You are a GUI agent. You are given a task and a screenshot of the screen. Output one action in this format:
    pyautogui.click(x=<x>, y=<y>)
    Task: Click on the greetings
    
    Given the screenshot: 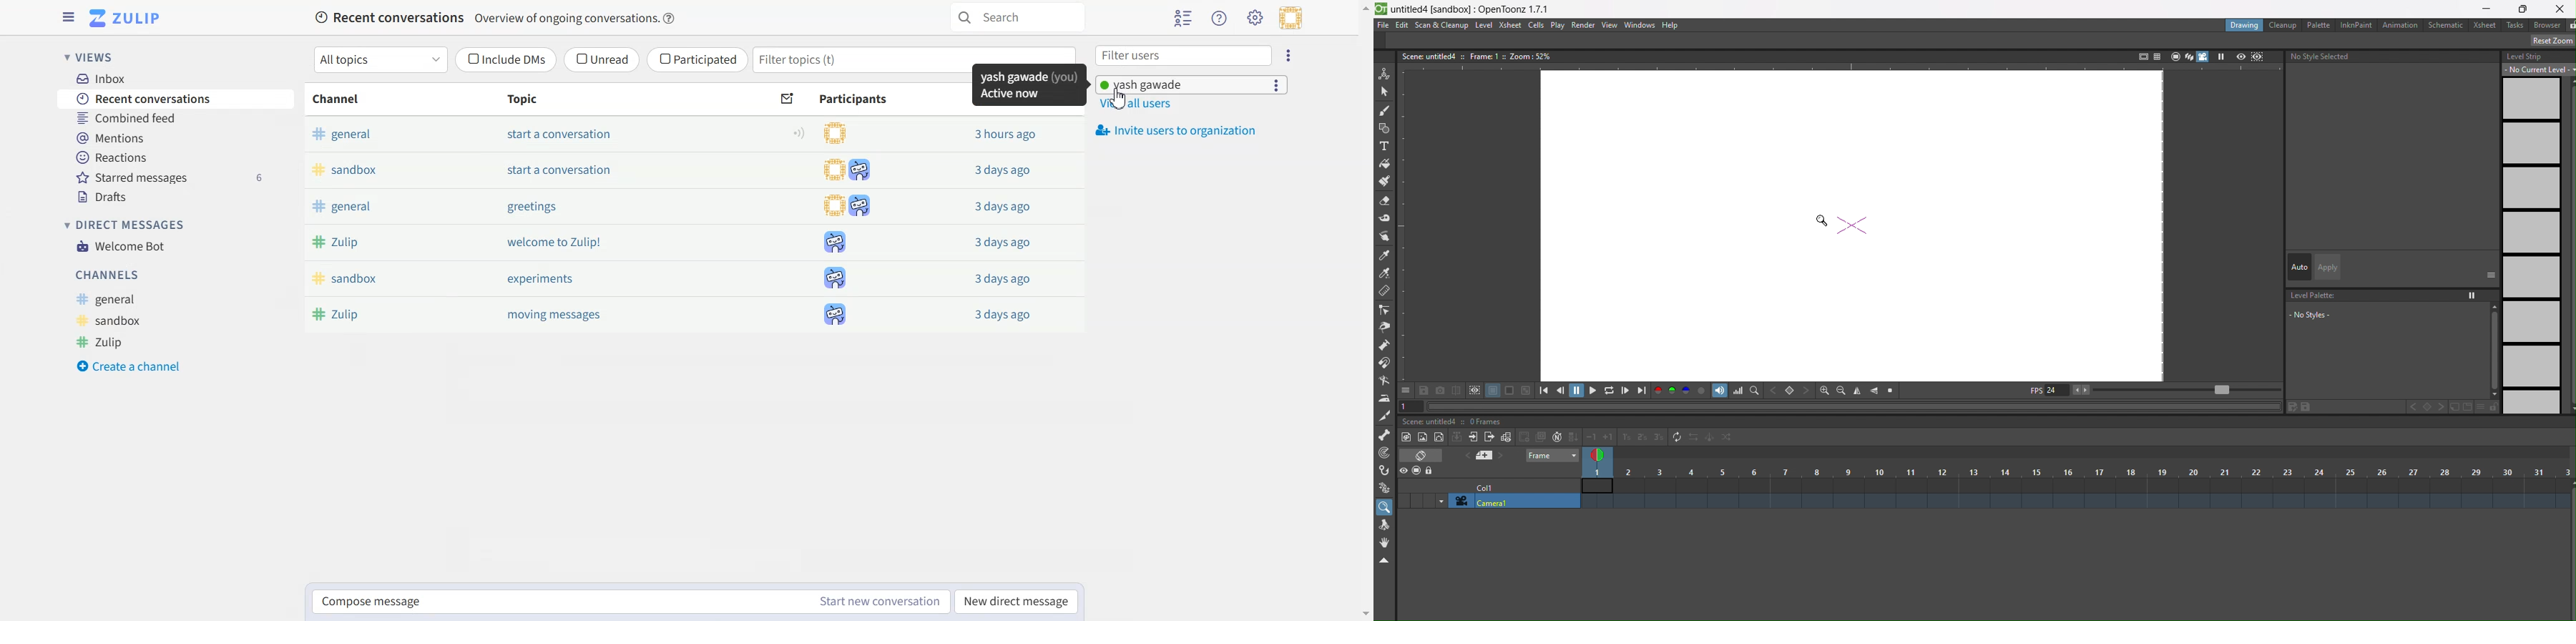 What is the action you would take?
    pyautogui.click(x=535, y=207)
    